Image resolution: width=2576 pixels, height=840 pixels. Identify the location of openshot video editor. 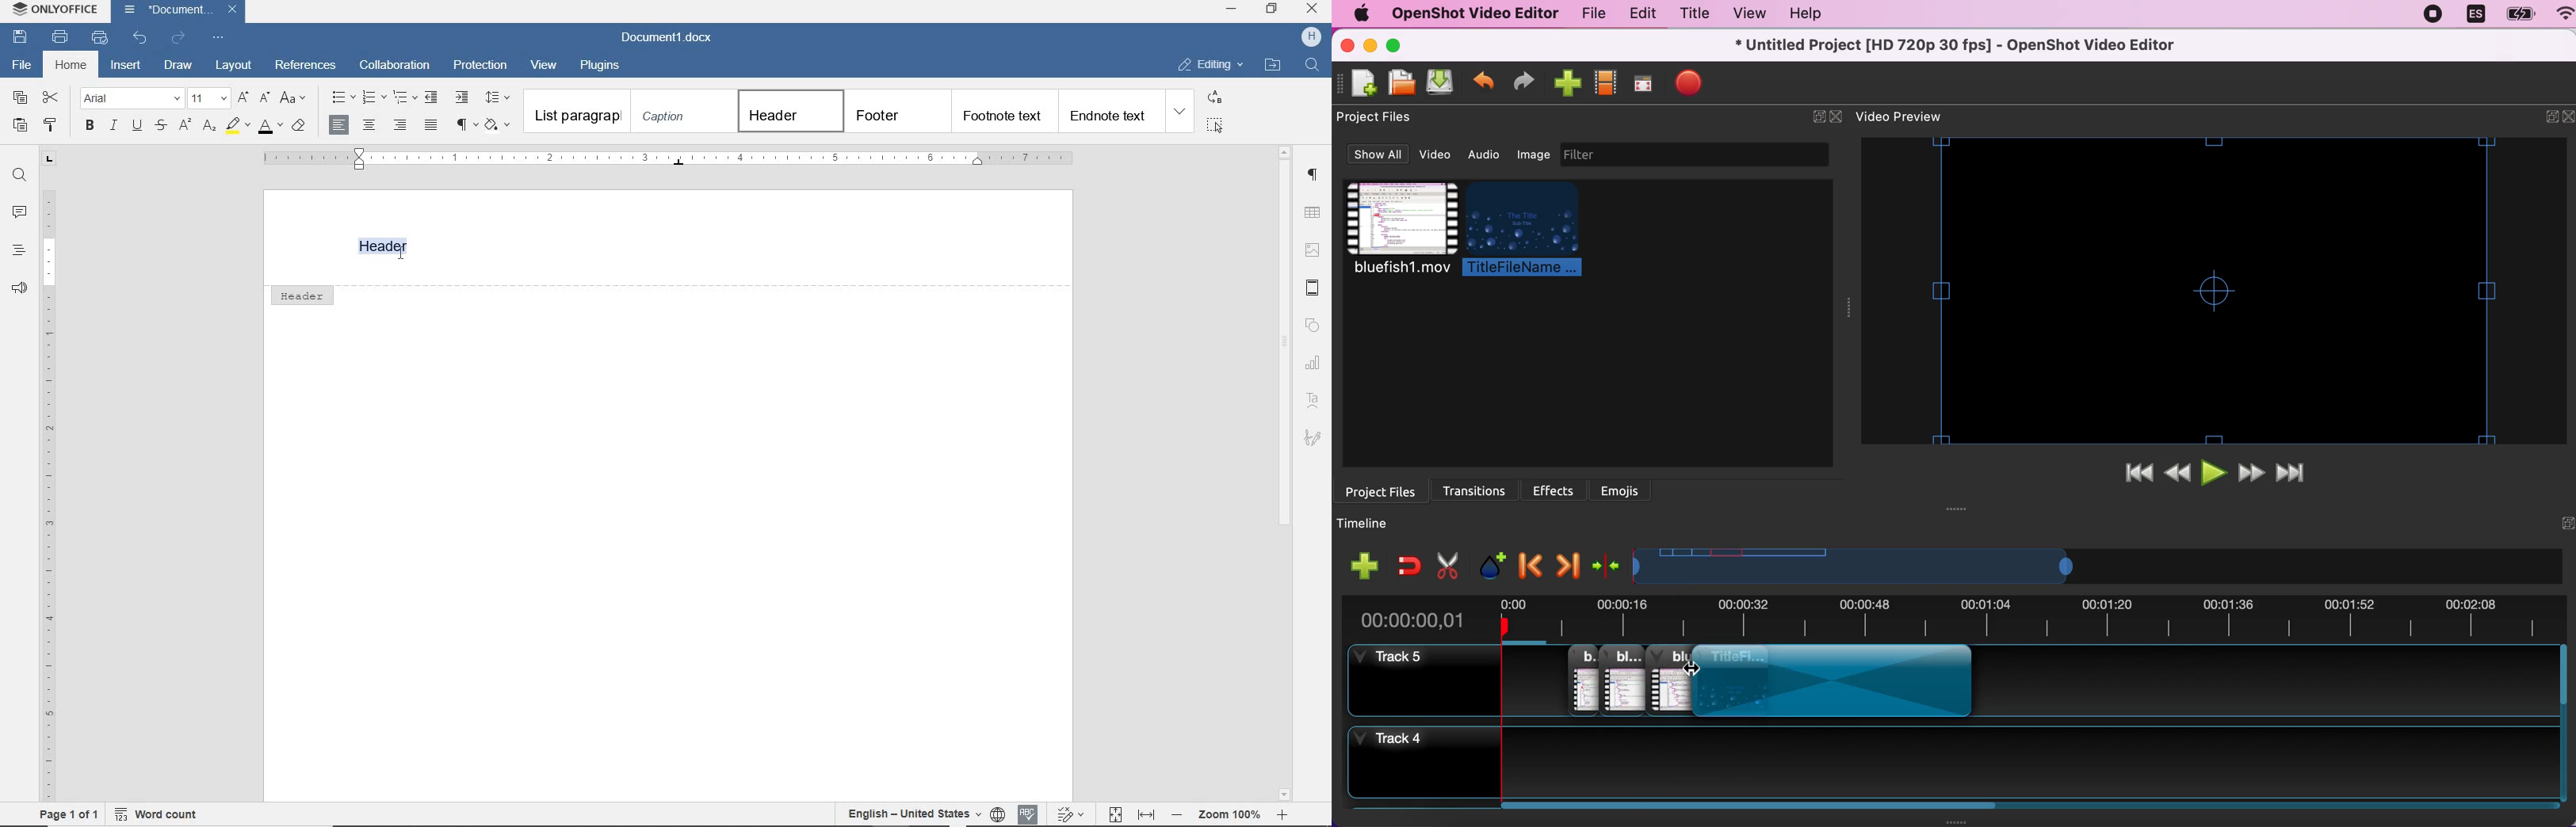
(1469, 13).